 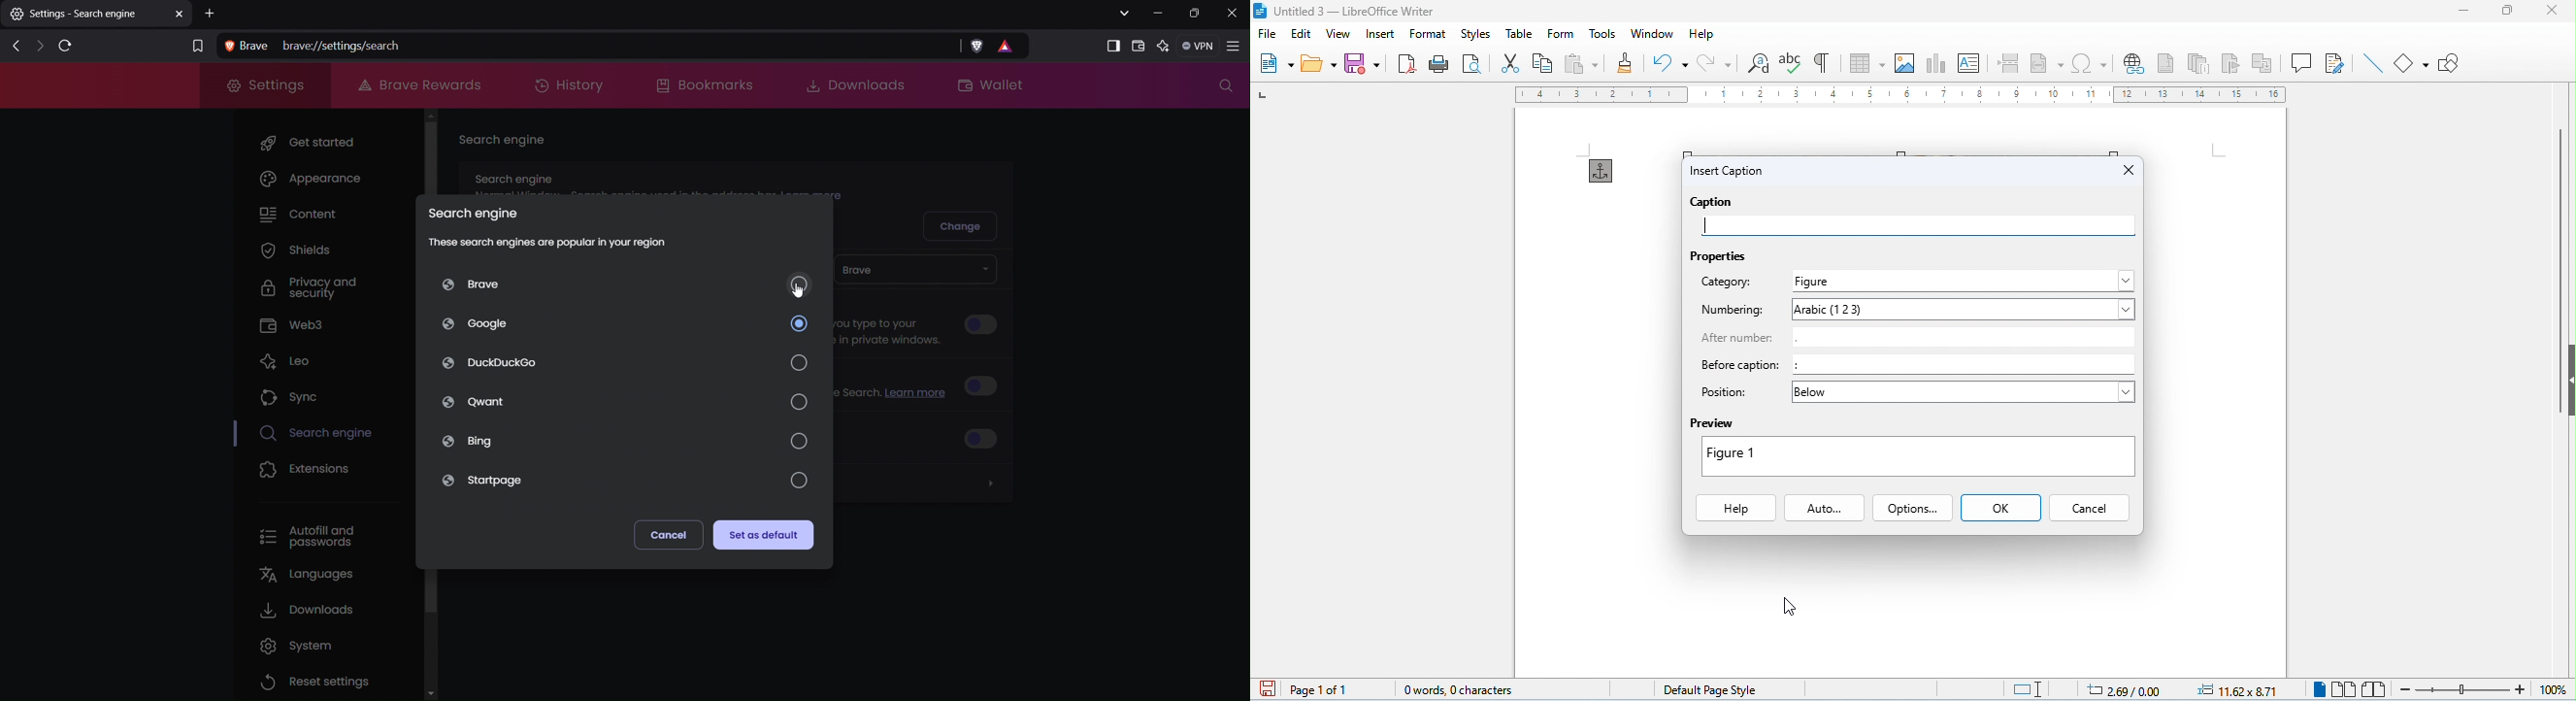 What do you see at coordinates (1701, 34) in the screenshot?
I see `help` at bounding box center [1701, 34].